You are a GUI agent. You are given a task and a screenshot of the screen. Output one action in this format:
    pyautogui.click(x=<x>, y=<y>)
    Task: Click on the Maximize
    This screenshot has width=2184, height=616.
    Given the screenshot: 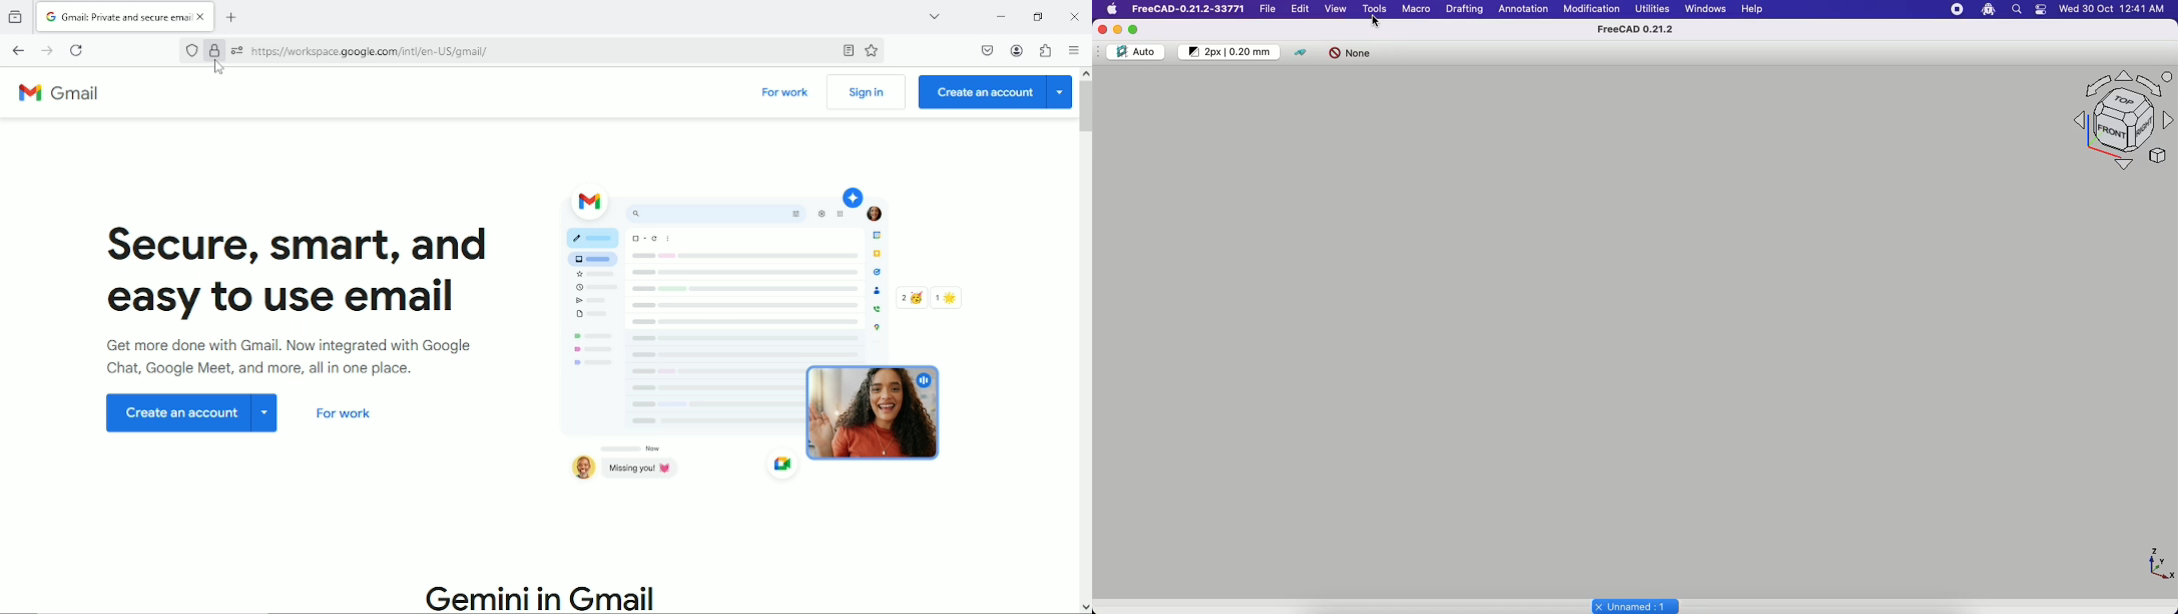 What is the action you would take?
    pyautogui.click(x=1138, y=29)
    